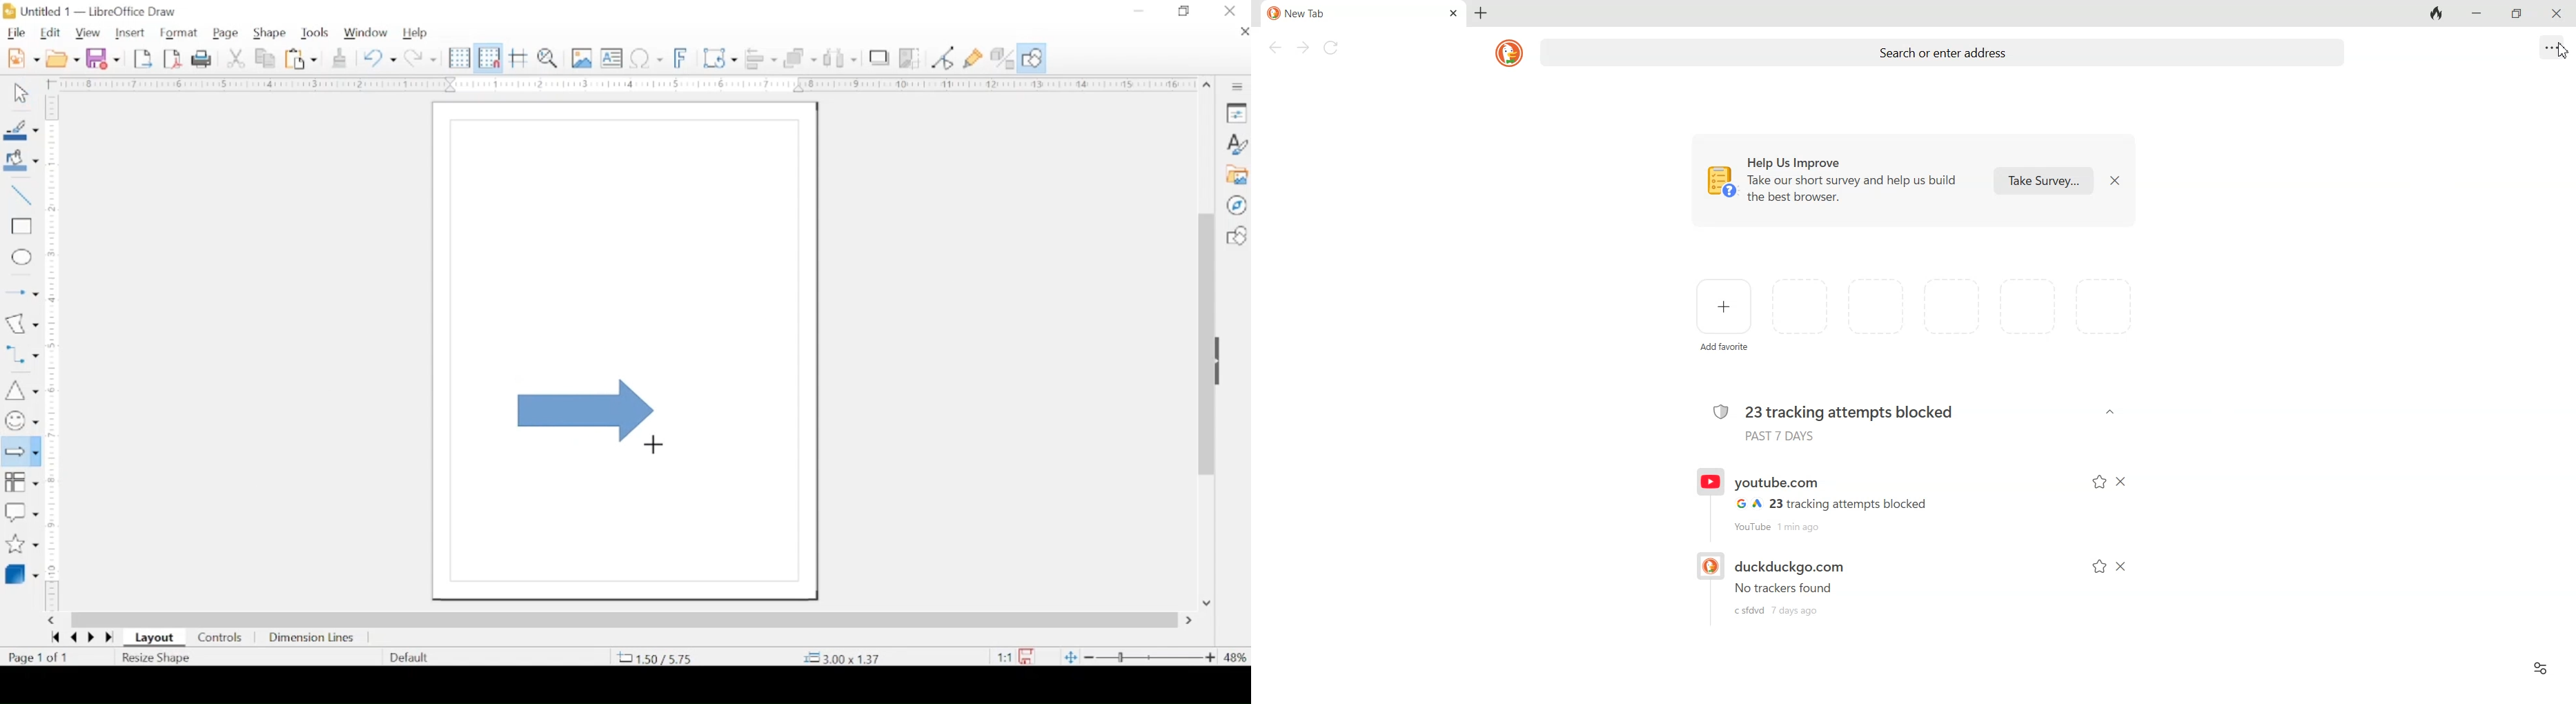 The height and width of the screenshot is (728, 2576). What do you see at coordinates (40, 658) in the screenshot?
I see `page count` at bounding box center [40, 658].